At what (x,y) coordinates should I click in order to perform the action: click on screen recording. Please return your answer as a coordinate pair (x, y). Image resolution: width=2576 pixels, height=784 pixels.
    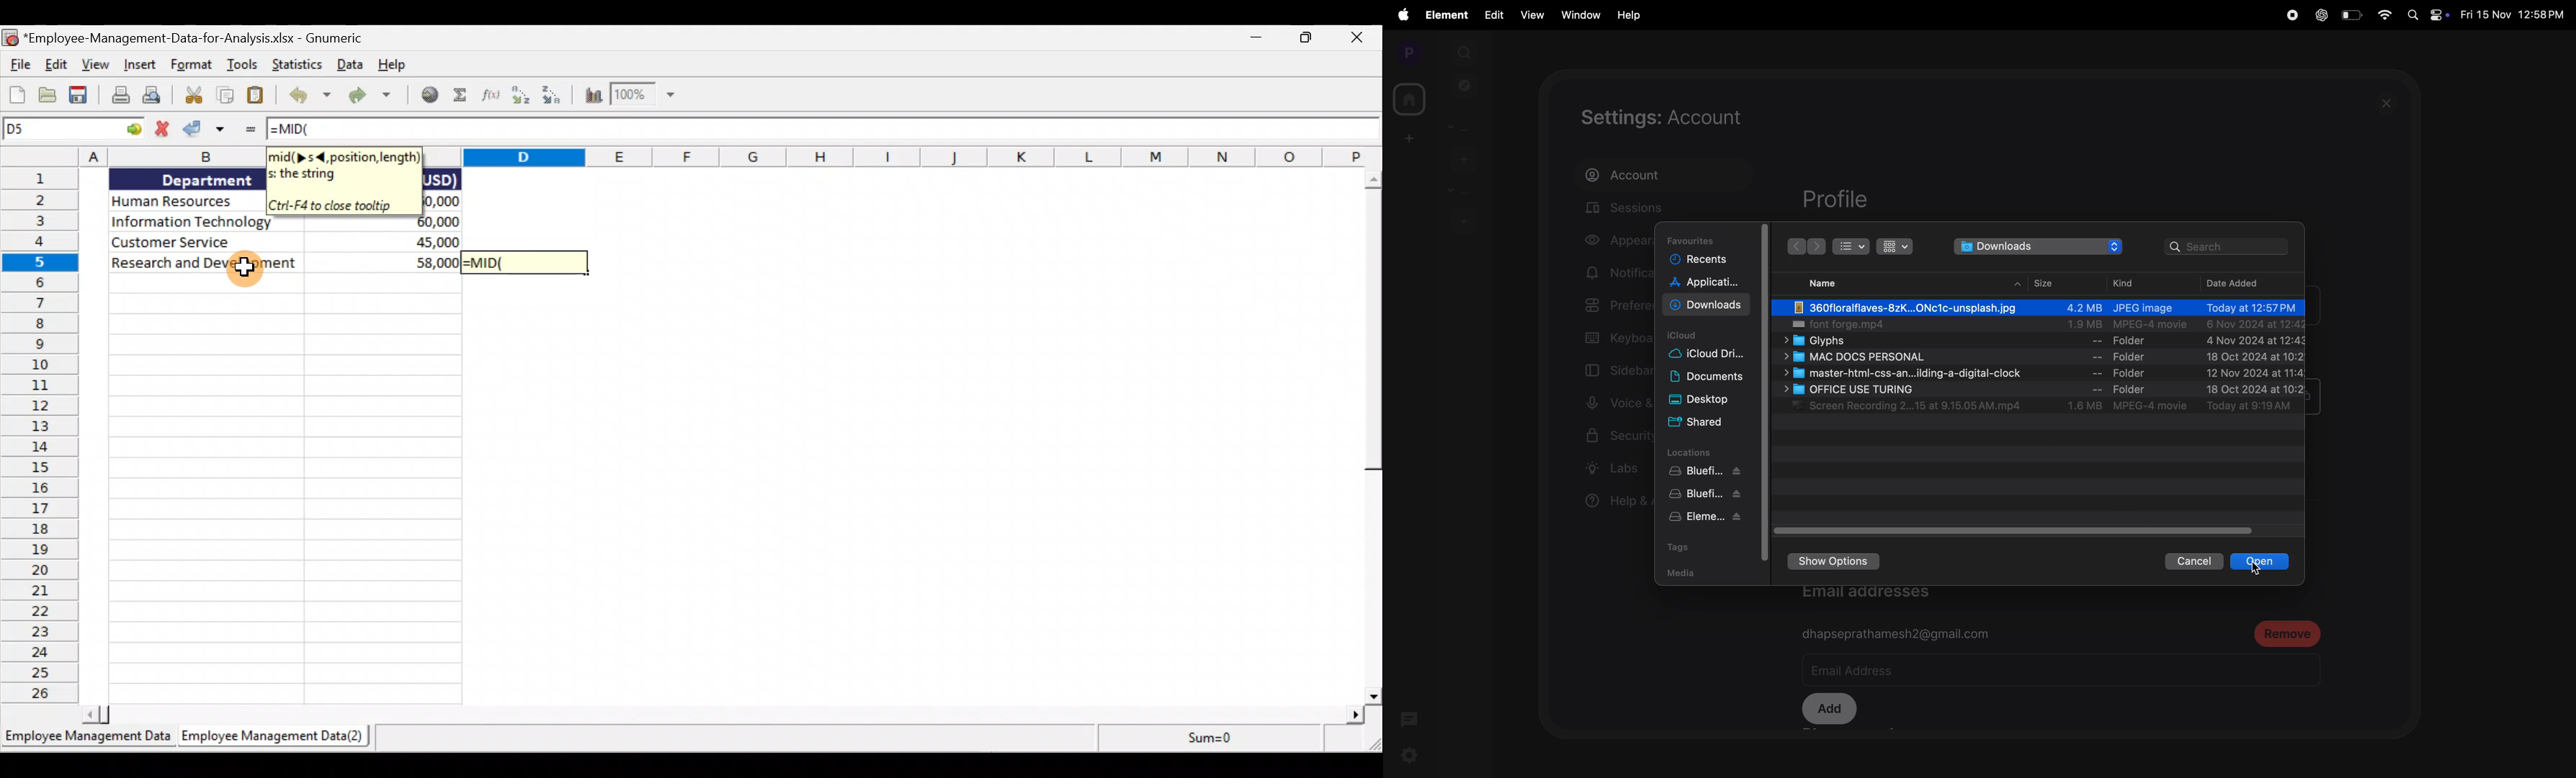
    Looking at the image, I should click on (2041, 408).